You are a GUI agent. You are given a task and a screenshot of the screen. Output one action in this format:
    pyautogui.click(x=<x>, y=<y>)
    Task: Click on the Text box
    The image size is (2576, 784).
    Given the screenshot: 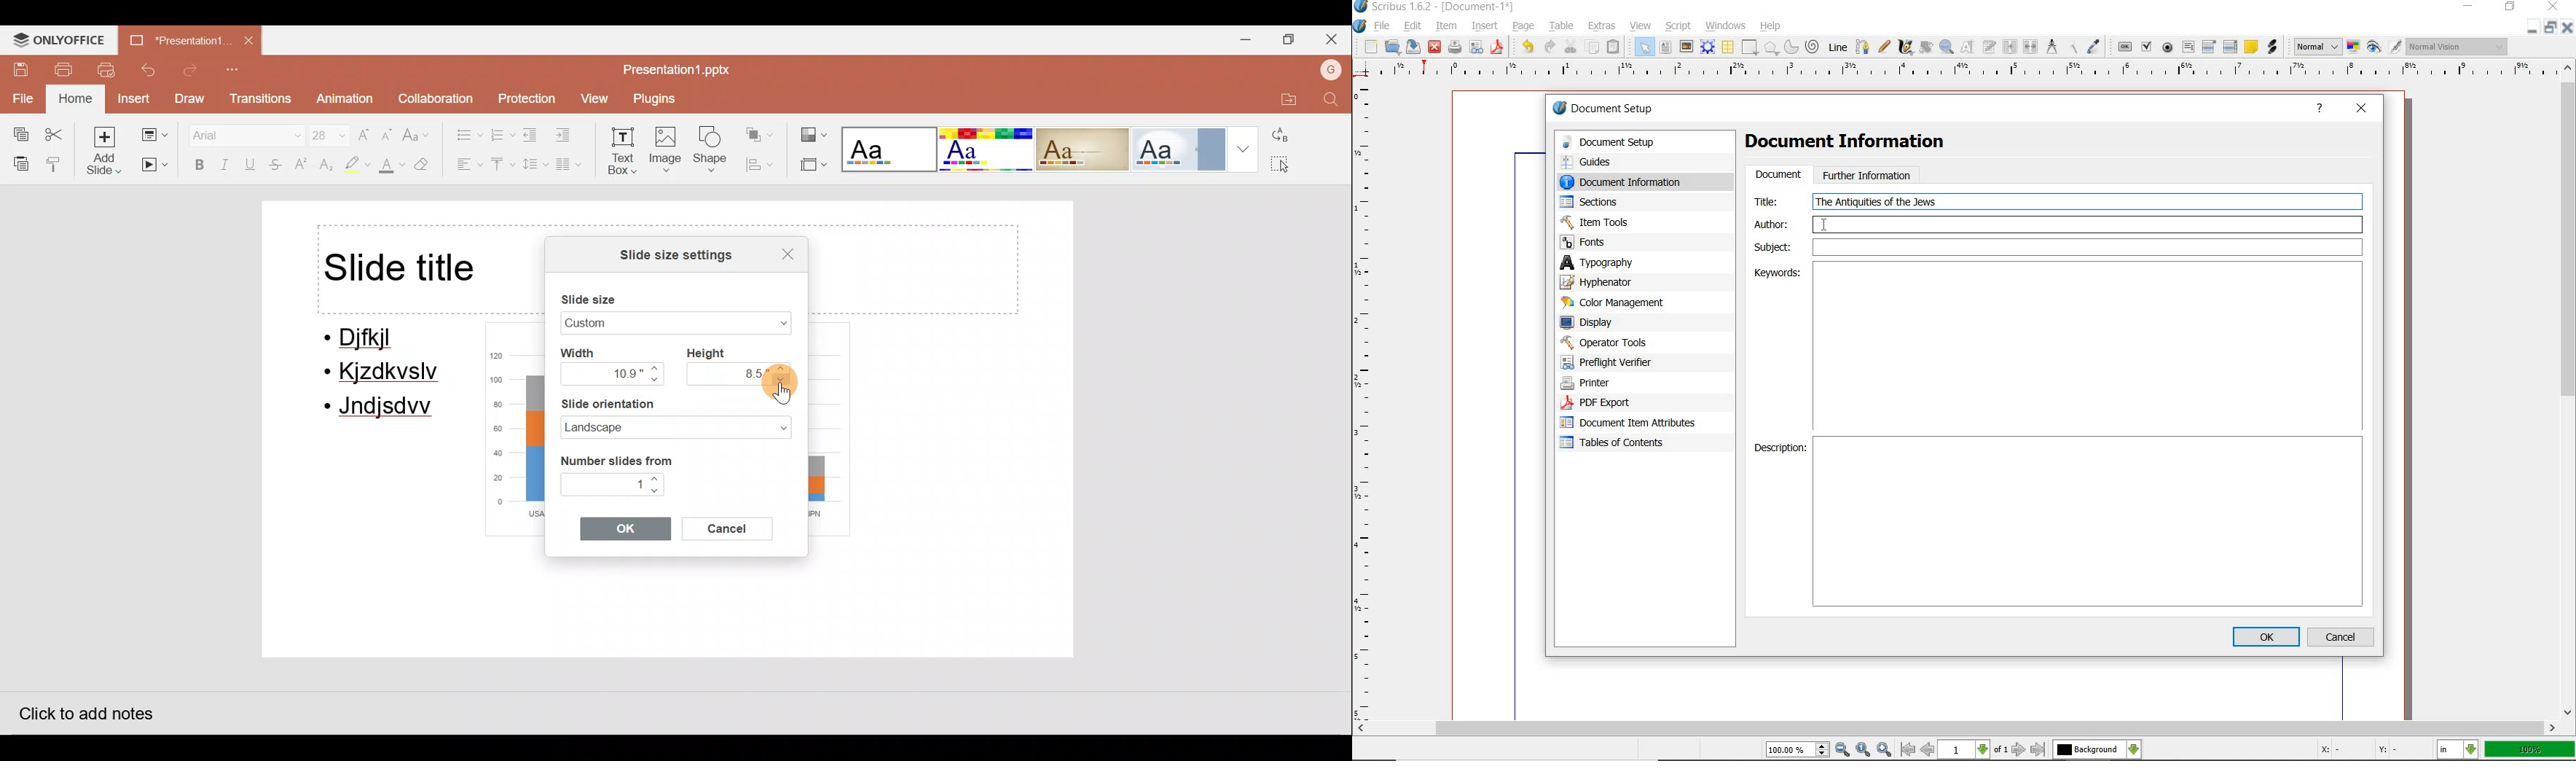 What is the action you would take?
    pyautogui.click(x=624, y=154)
    